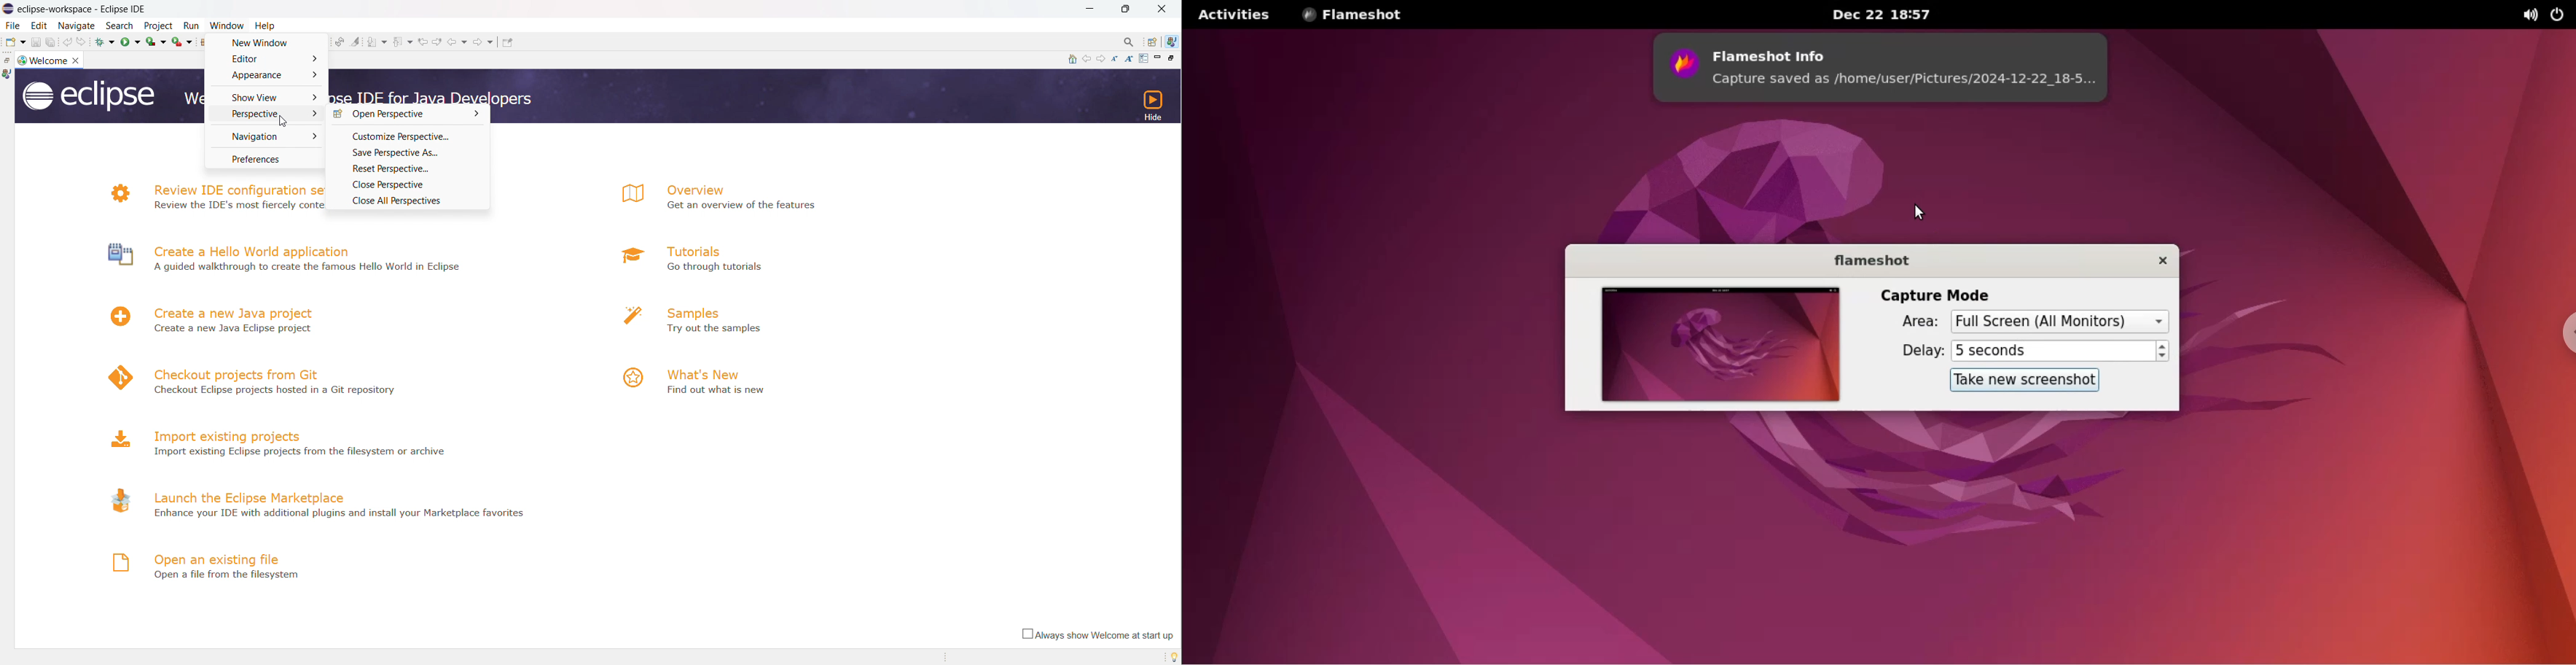  Describe the element at coordinates (1071, 59) in the screenshot. I see `home` at that location.